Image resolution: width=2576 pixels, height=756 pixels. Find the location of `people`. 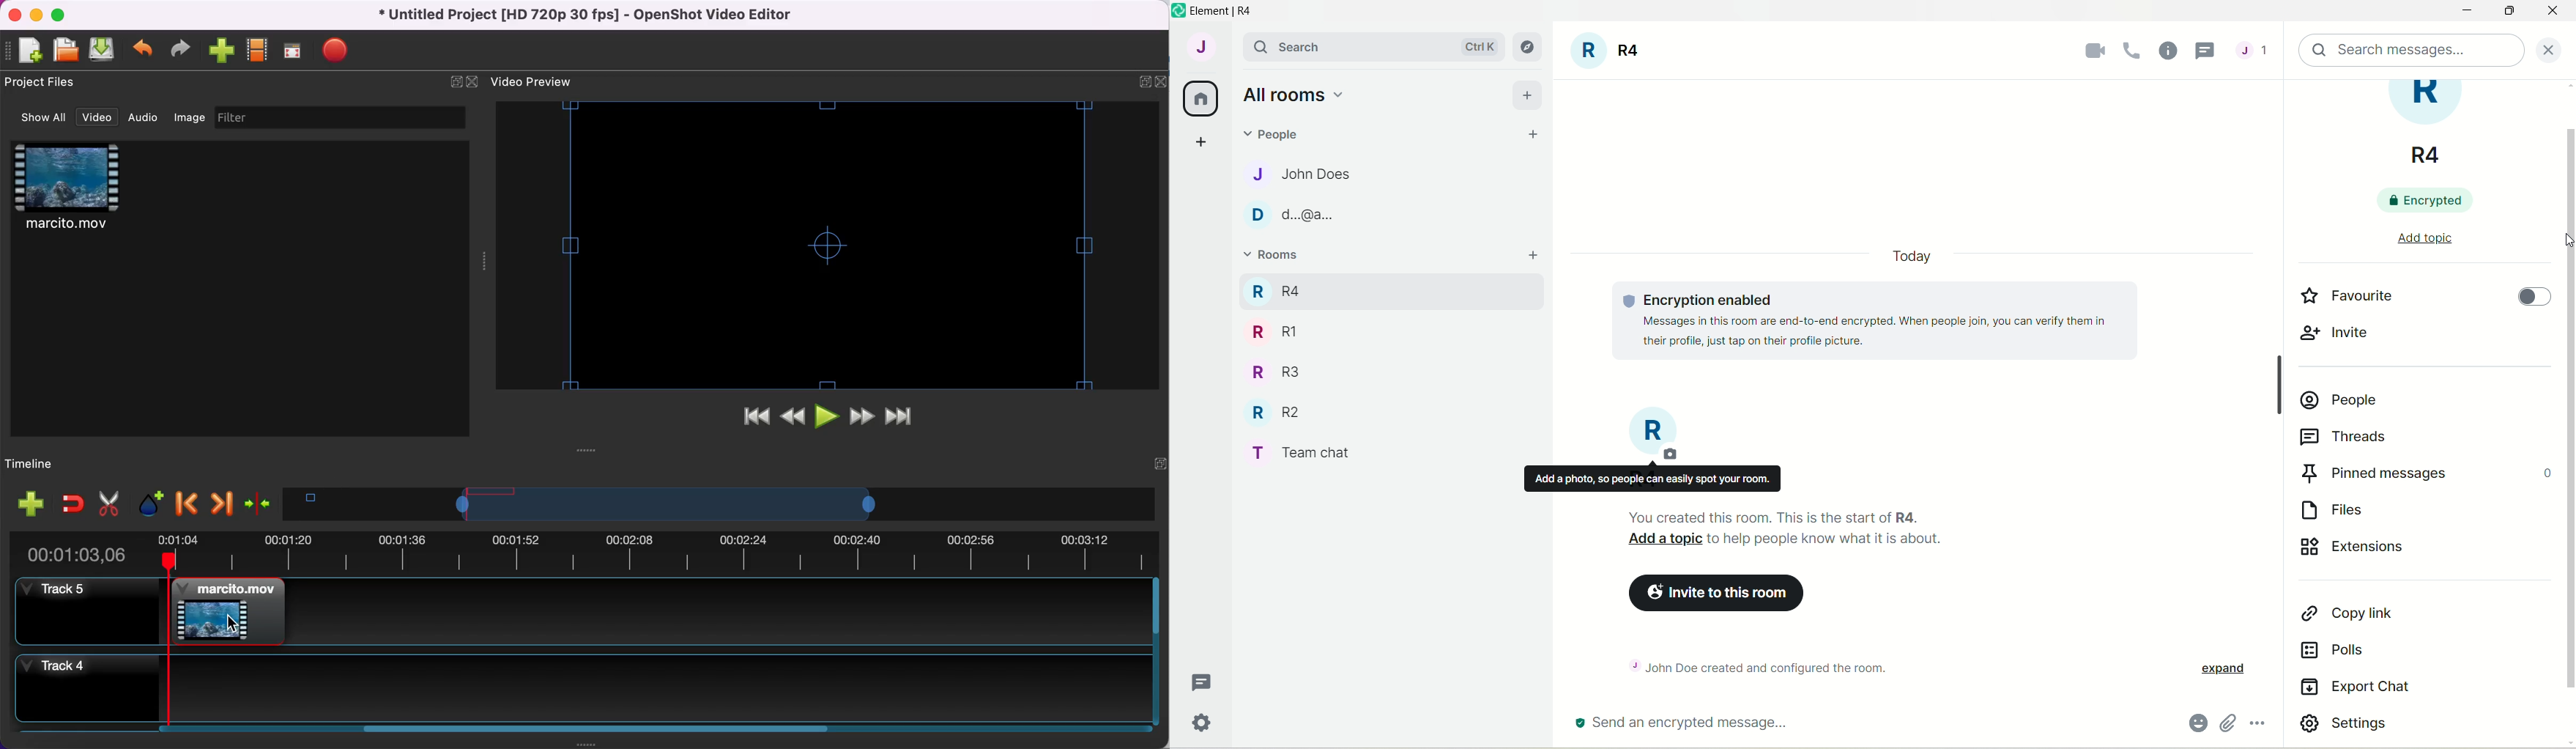

people is located at coordinates (2342, 395).